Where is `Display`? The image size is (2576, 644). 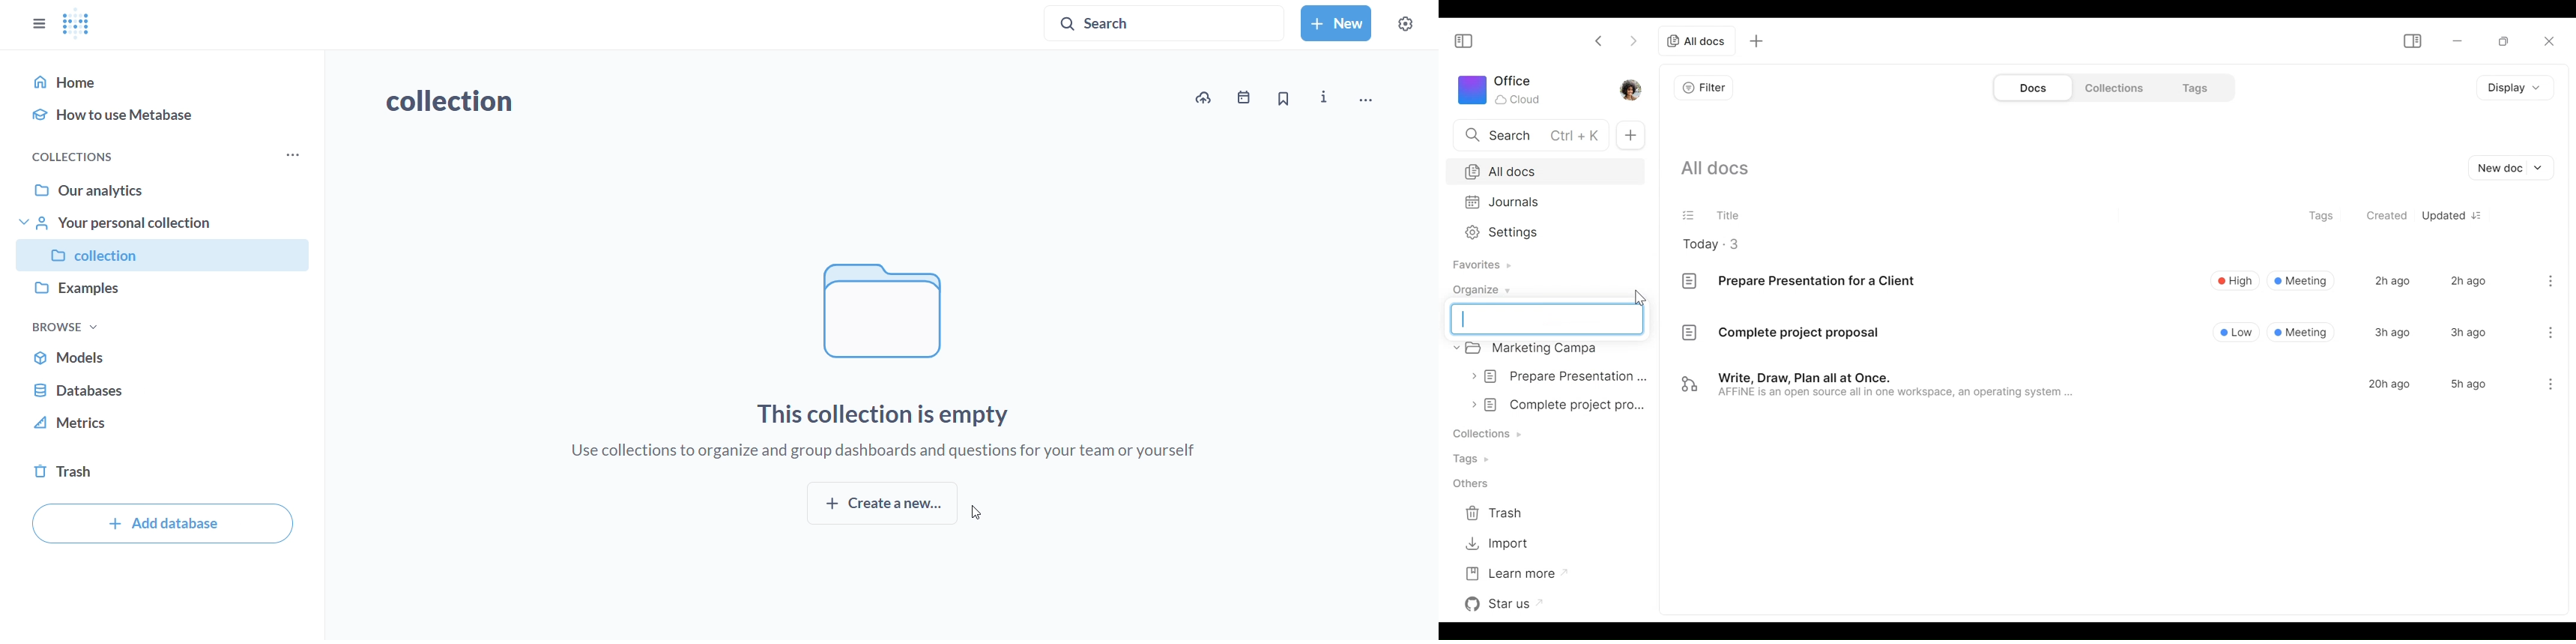 Display is located at coordinates (2512, 89).